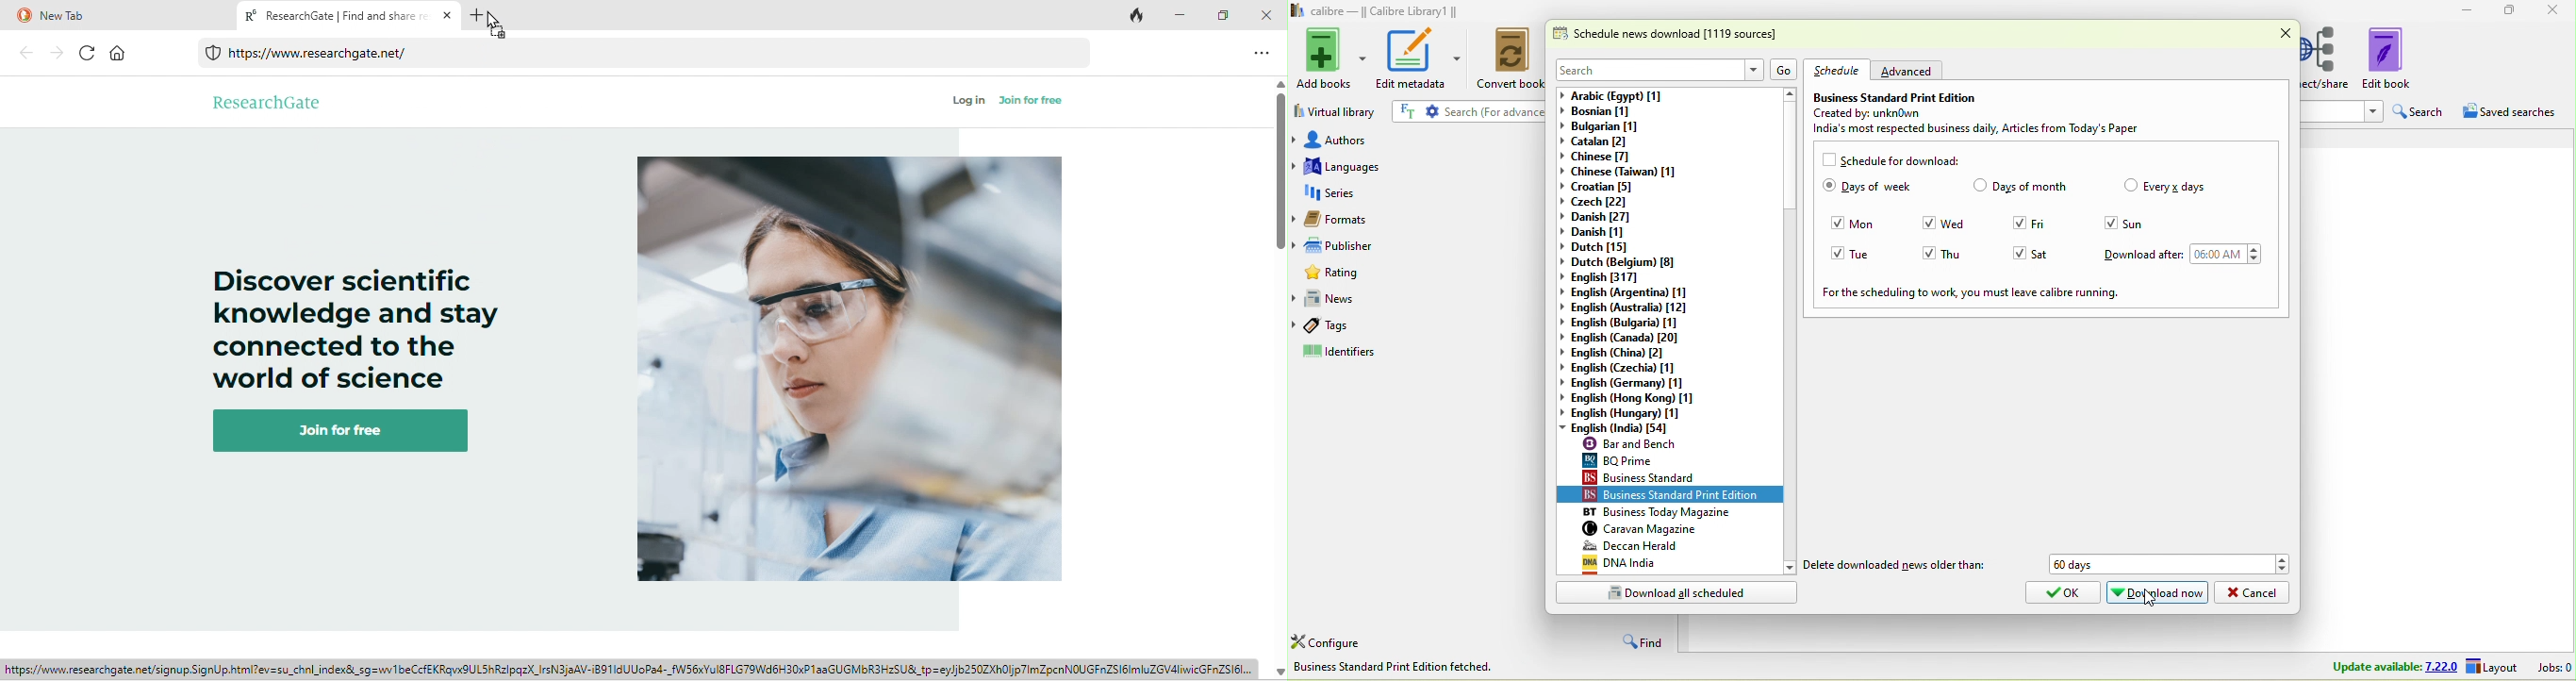  Describe the element at coordinates (2285, 34) in the screenshot. I see `close` at that location.